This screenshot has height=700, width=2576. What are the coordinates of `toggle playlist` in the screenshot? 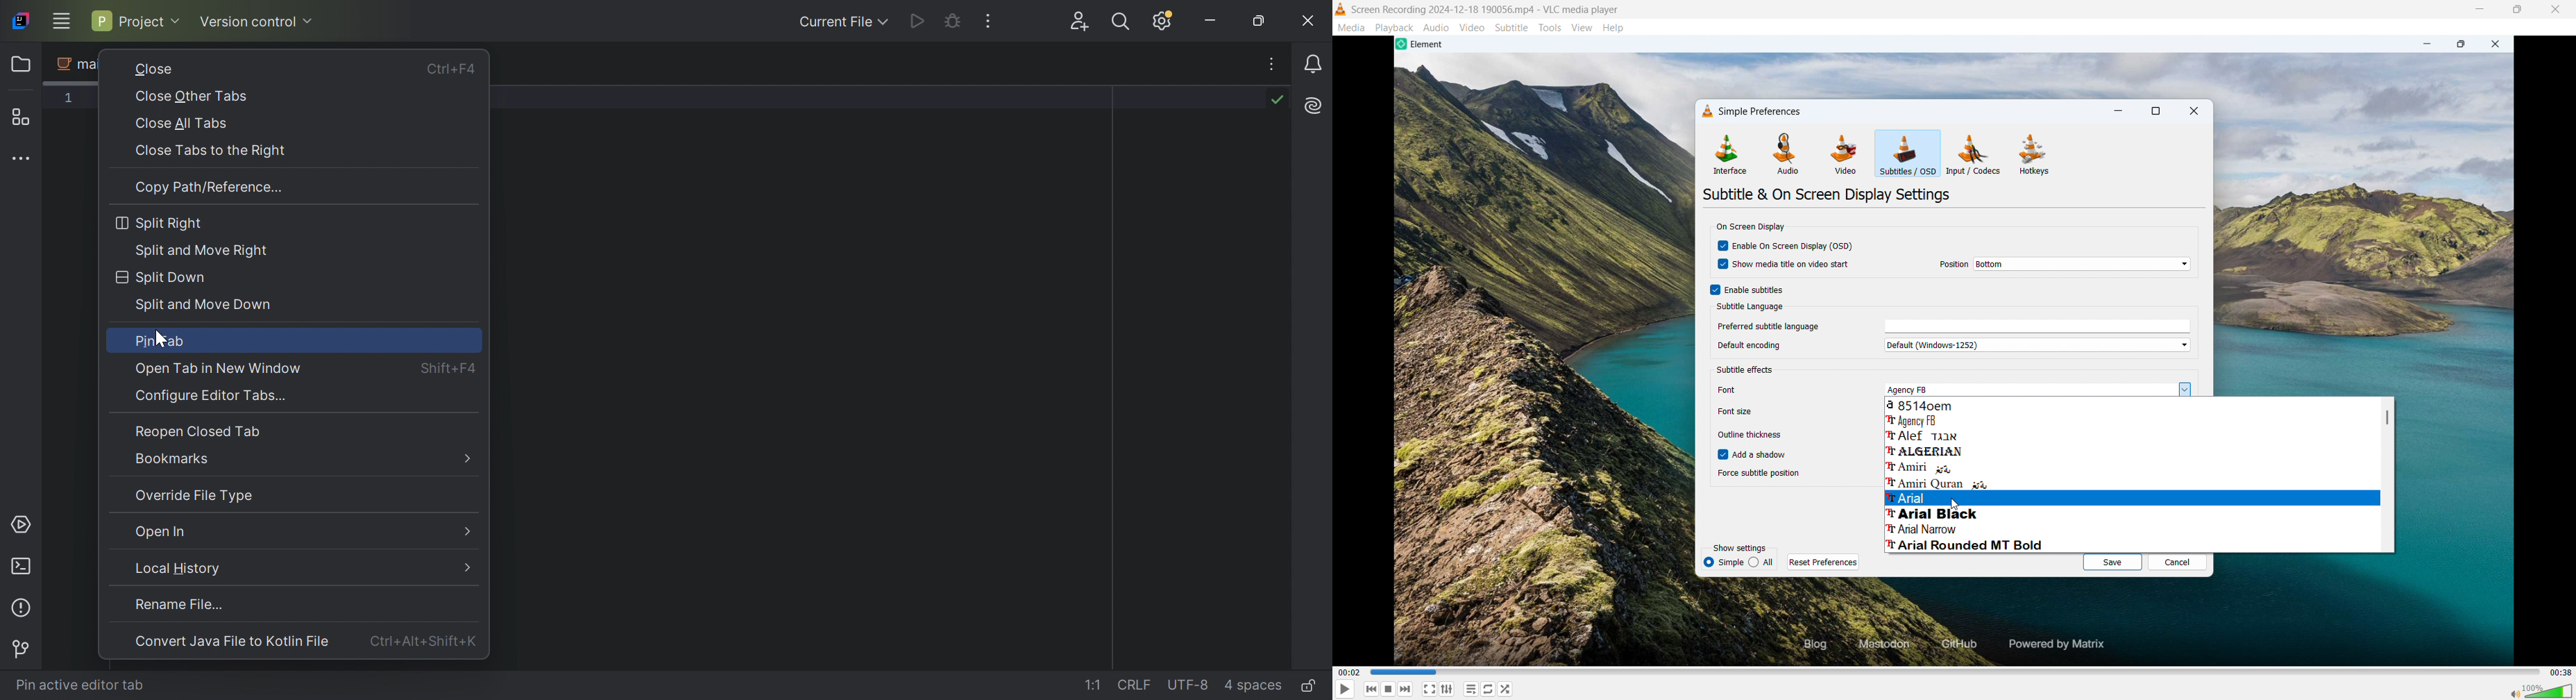 It's located at (1447, 689).